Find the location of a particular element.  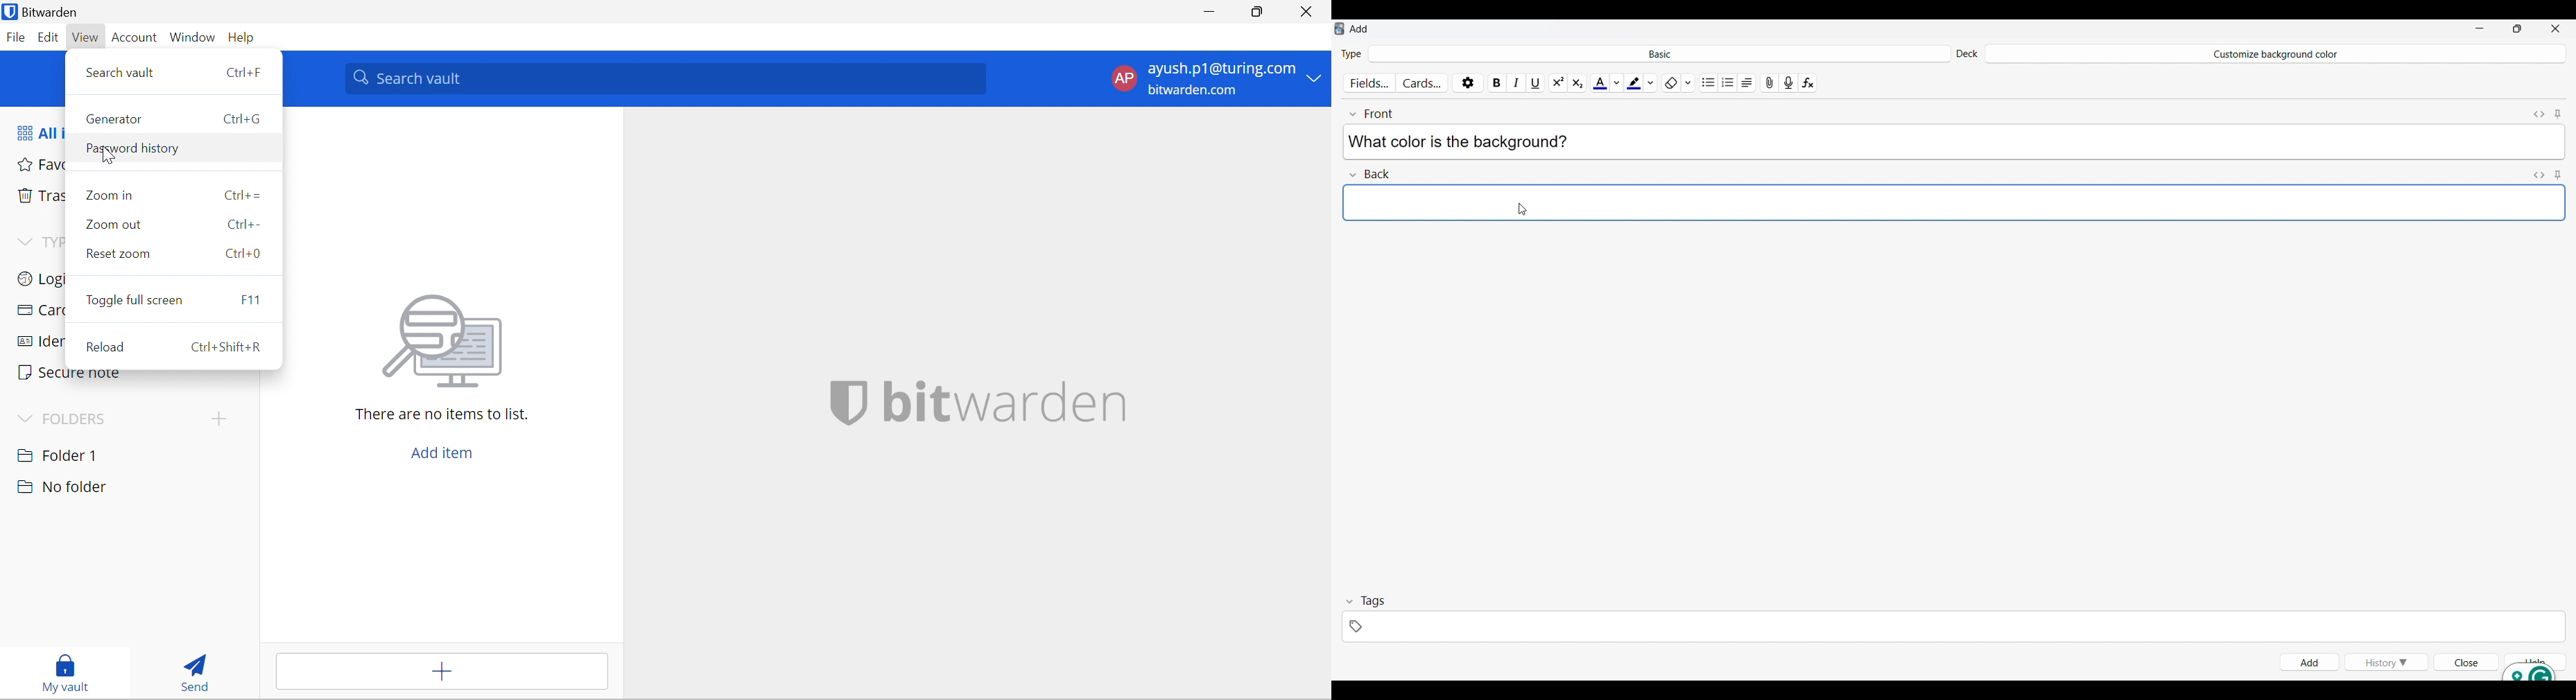

search for file vector image is located at coordinates (439, 342).